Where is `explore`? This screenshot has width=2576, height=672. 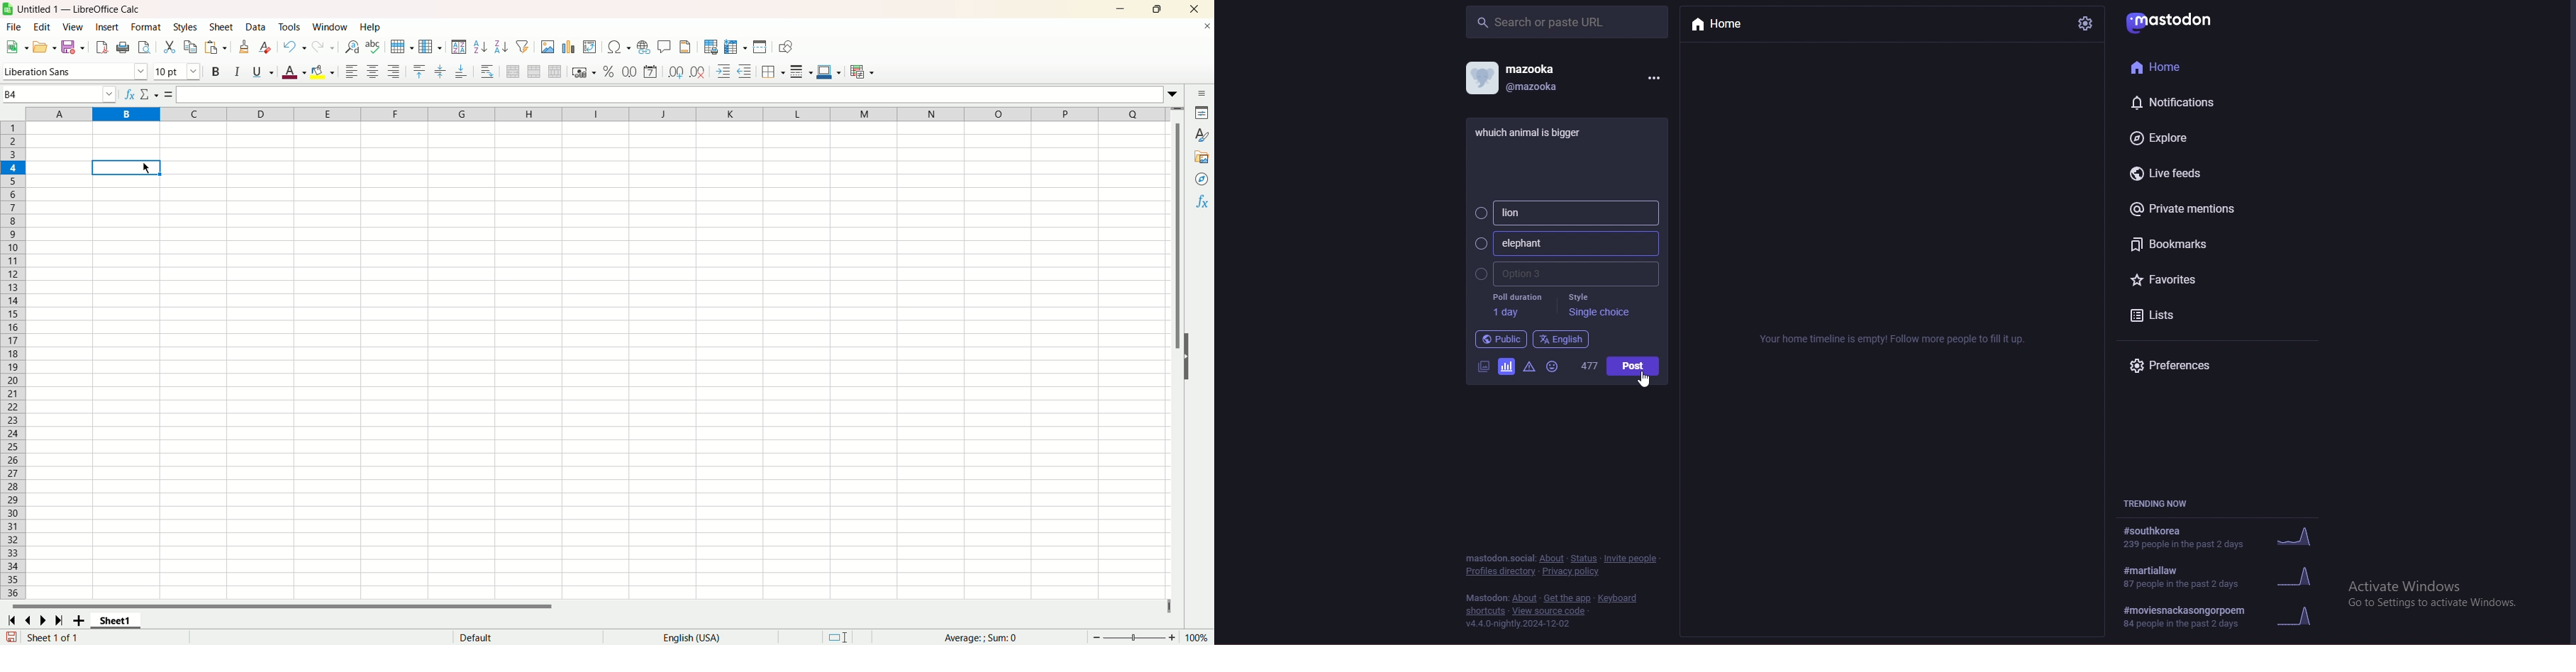
explore is located at coordinates (2180, 137).